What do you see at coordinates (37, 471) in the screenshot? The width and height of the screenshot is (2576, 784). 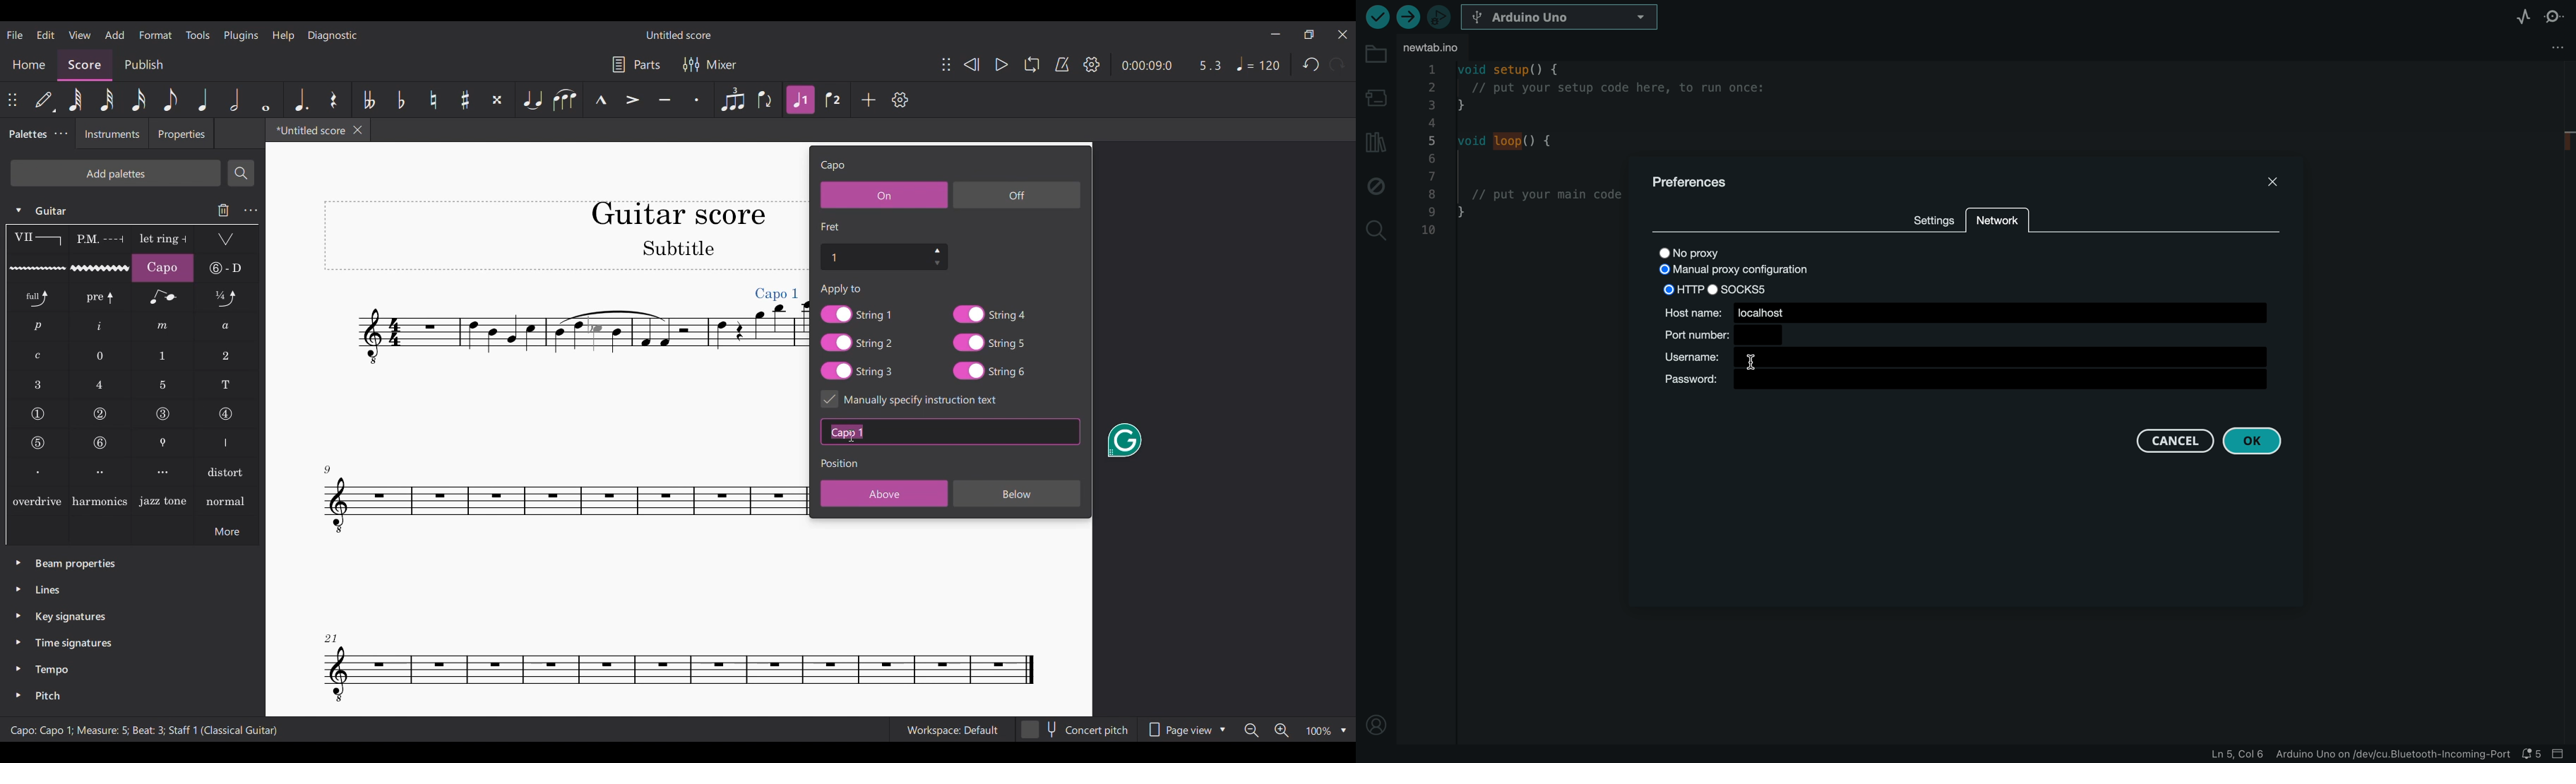 I see `Right hand fingering, first finger` at bounding box center [37, 471].